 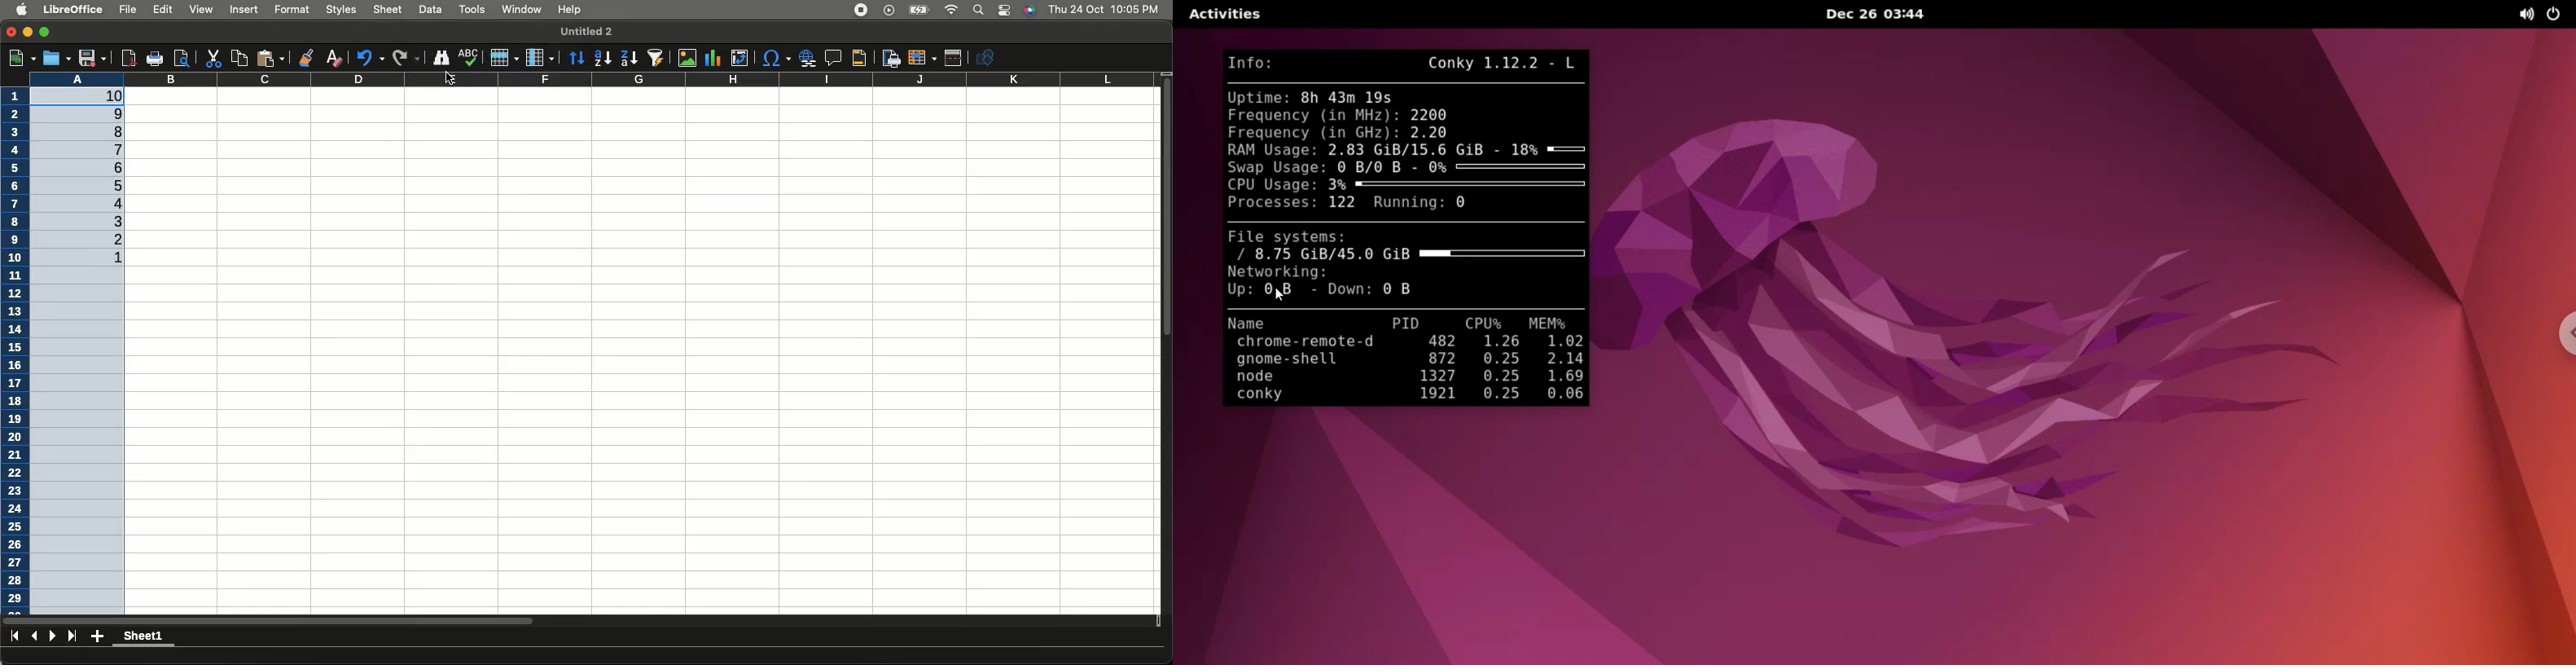 I want to click on Edit, so click(x=165, y=11).